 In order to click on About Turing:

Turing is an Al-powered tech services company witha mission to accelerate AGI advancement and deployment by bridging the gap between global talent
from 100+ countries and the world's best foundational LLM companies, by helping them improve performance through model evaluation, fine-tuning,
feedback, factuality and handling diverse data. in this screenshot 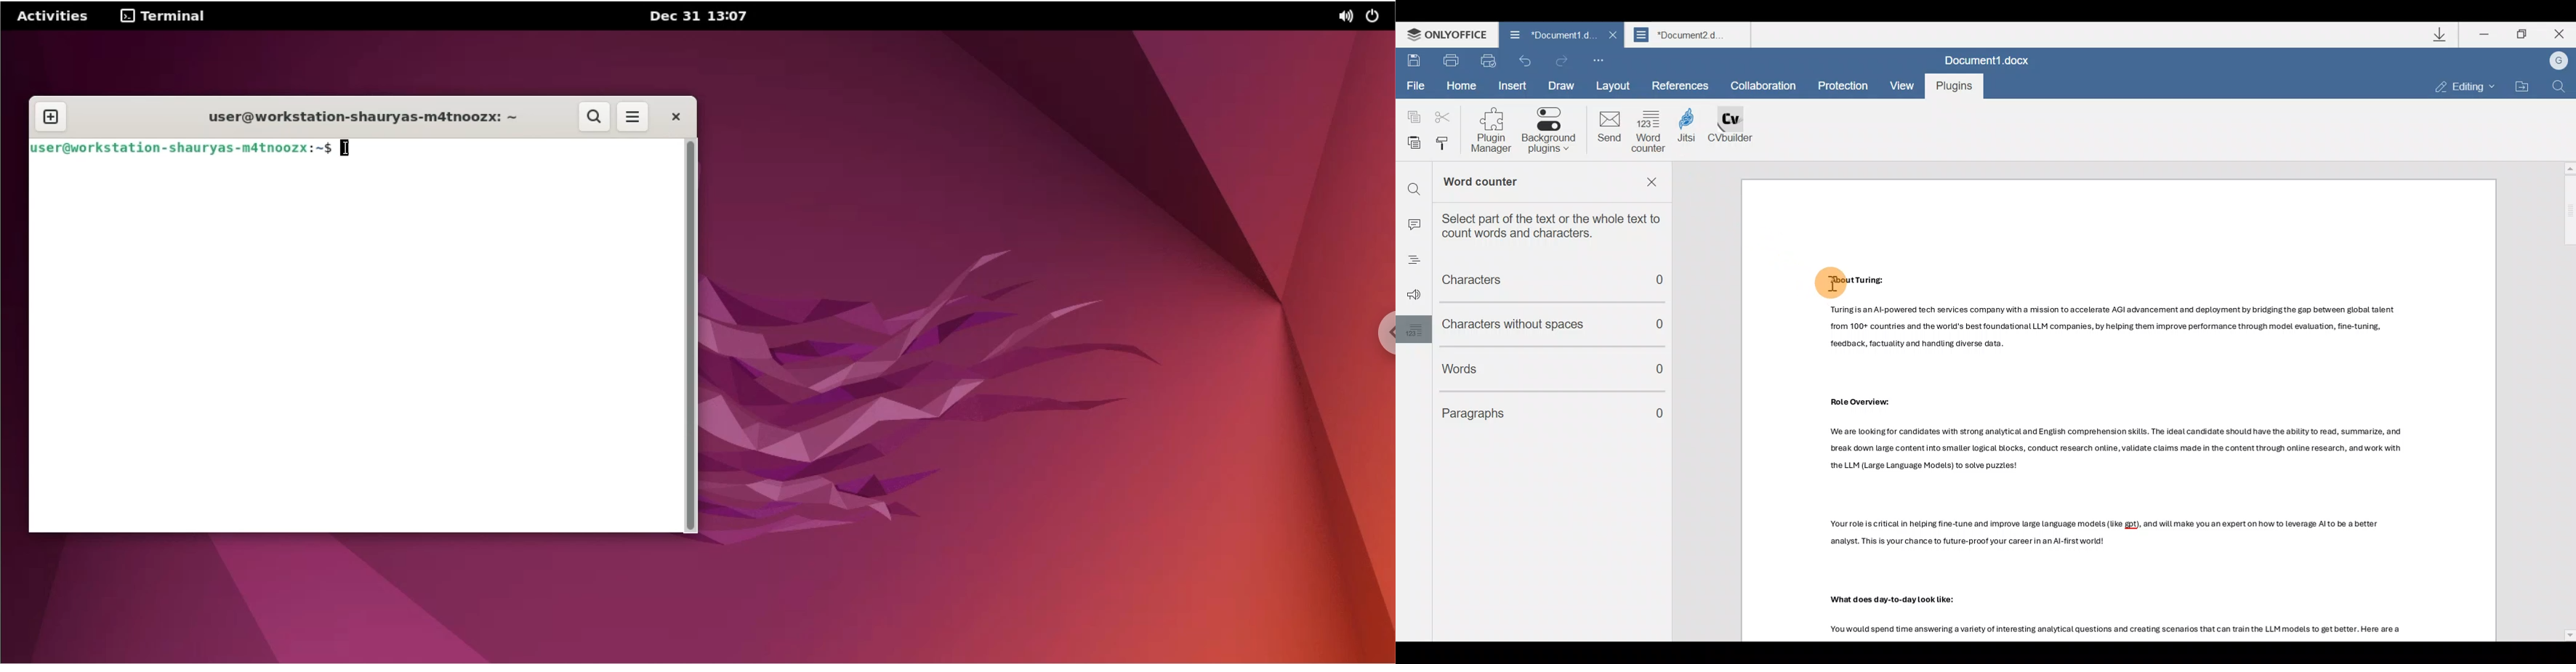, I will do `click(2115, 310)`.